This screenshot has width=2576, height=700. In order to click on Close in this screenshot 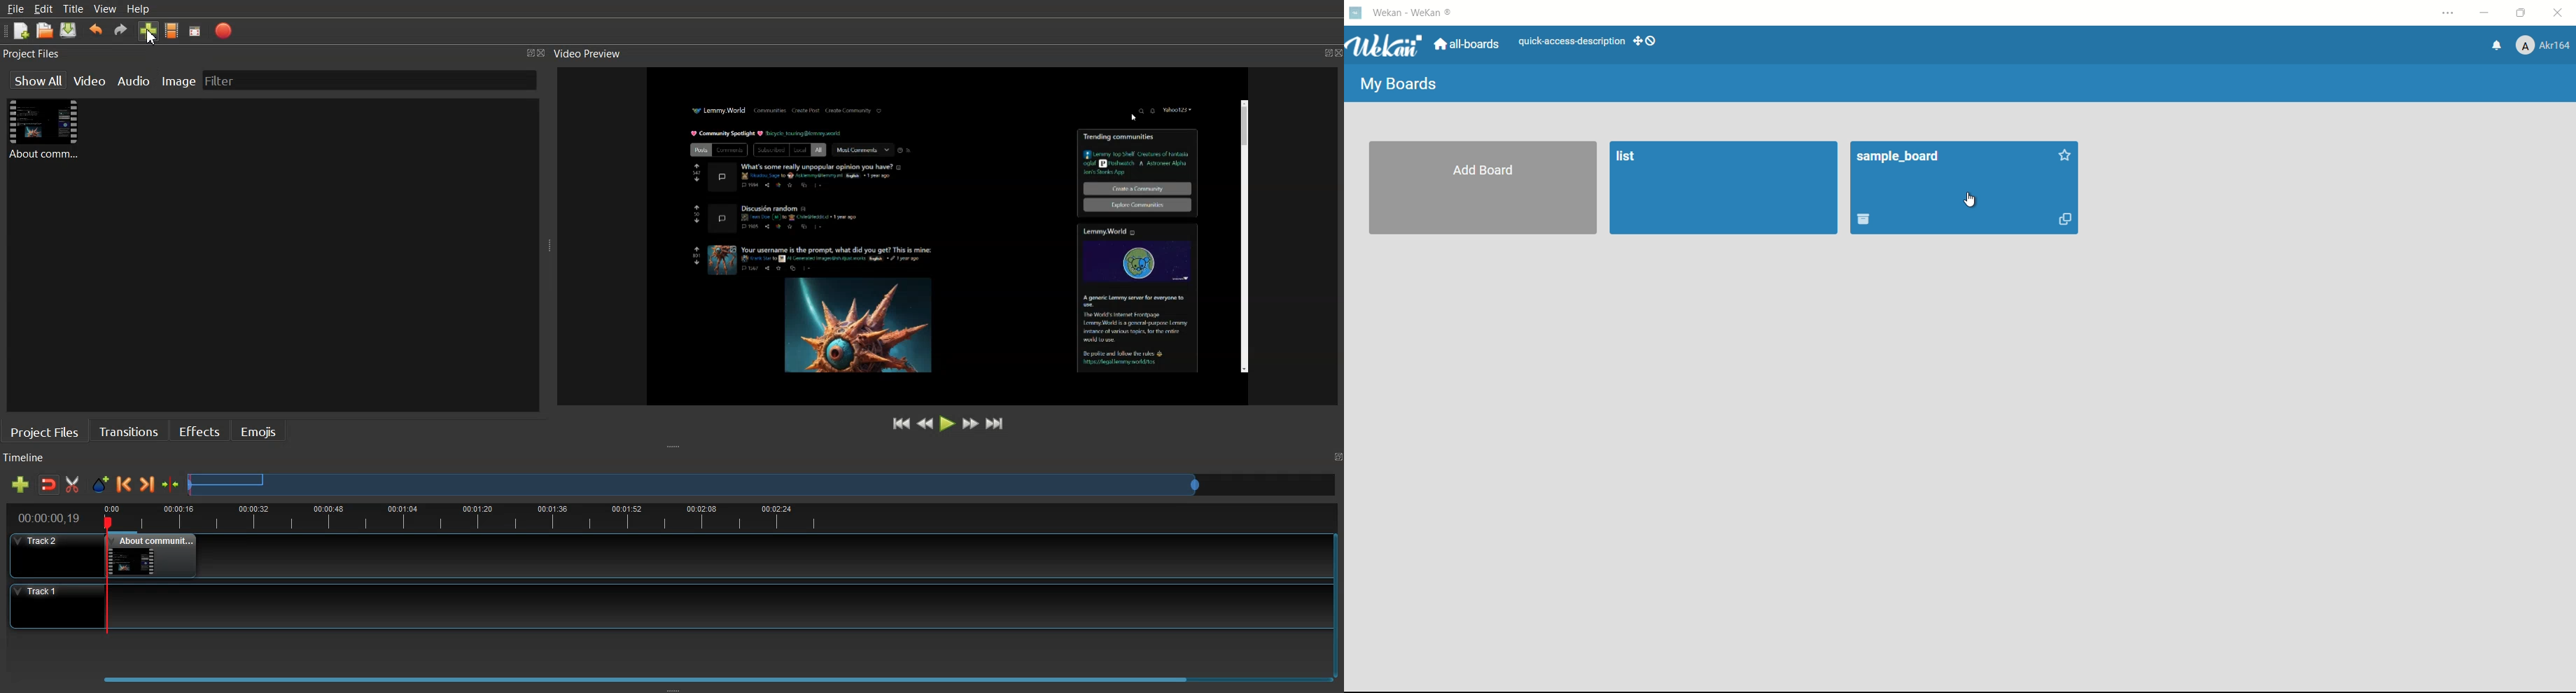, I will do `click(545, 54)`.